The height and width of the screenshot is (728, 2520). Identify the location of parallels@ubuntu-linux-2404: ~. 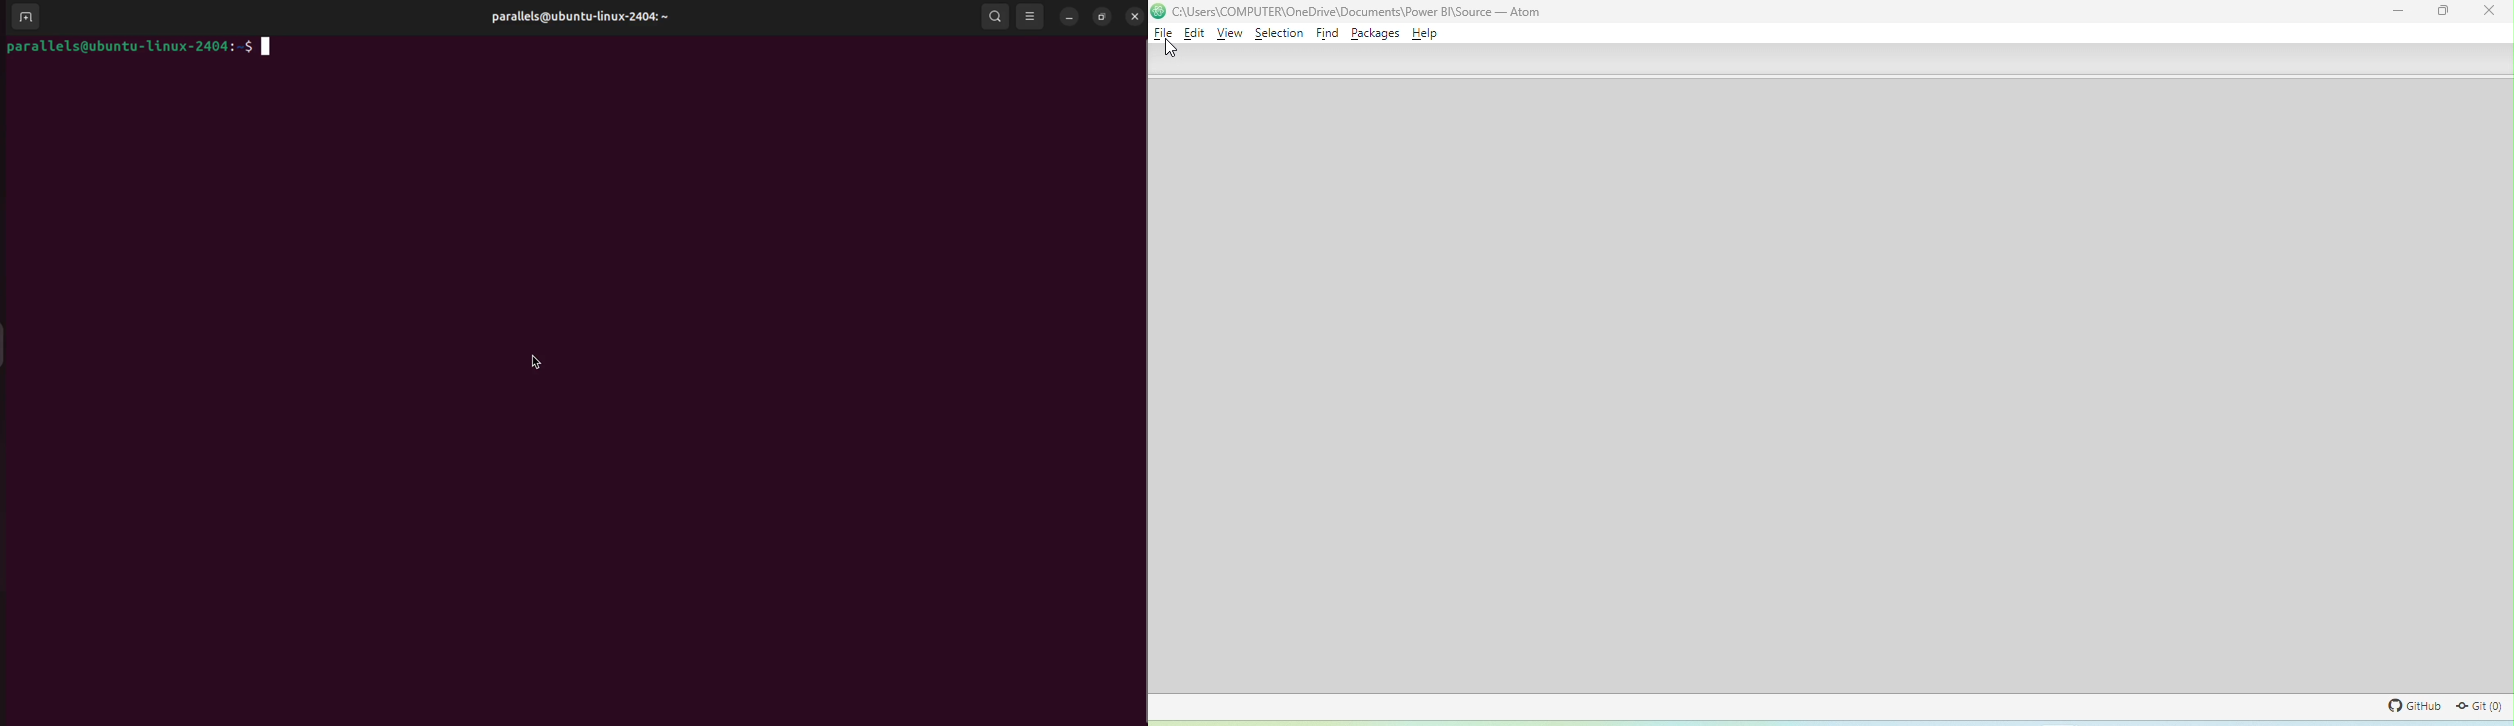
(577, 17).